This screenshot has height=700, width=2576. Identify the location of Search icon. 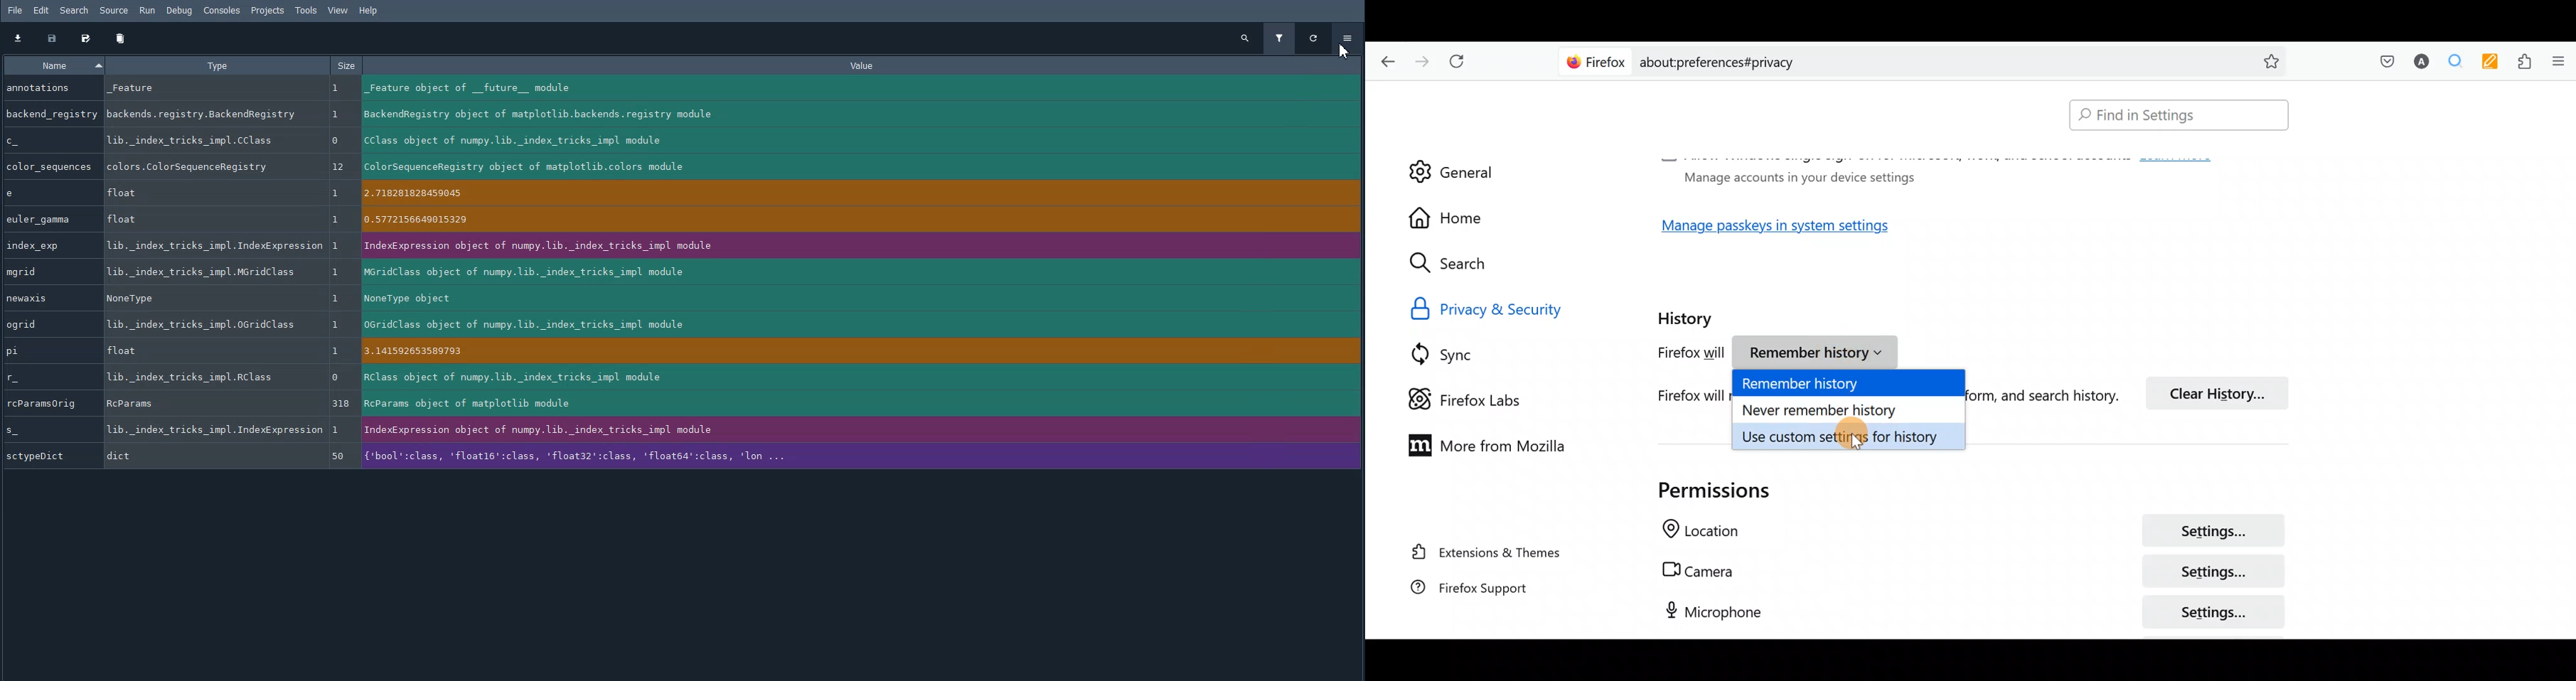
(1461, 264).